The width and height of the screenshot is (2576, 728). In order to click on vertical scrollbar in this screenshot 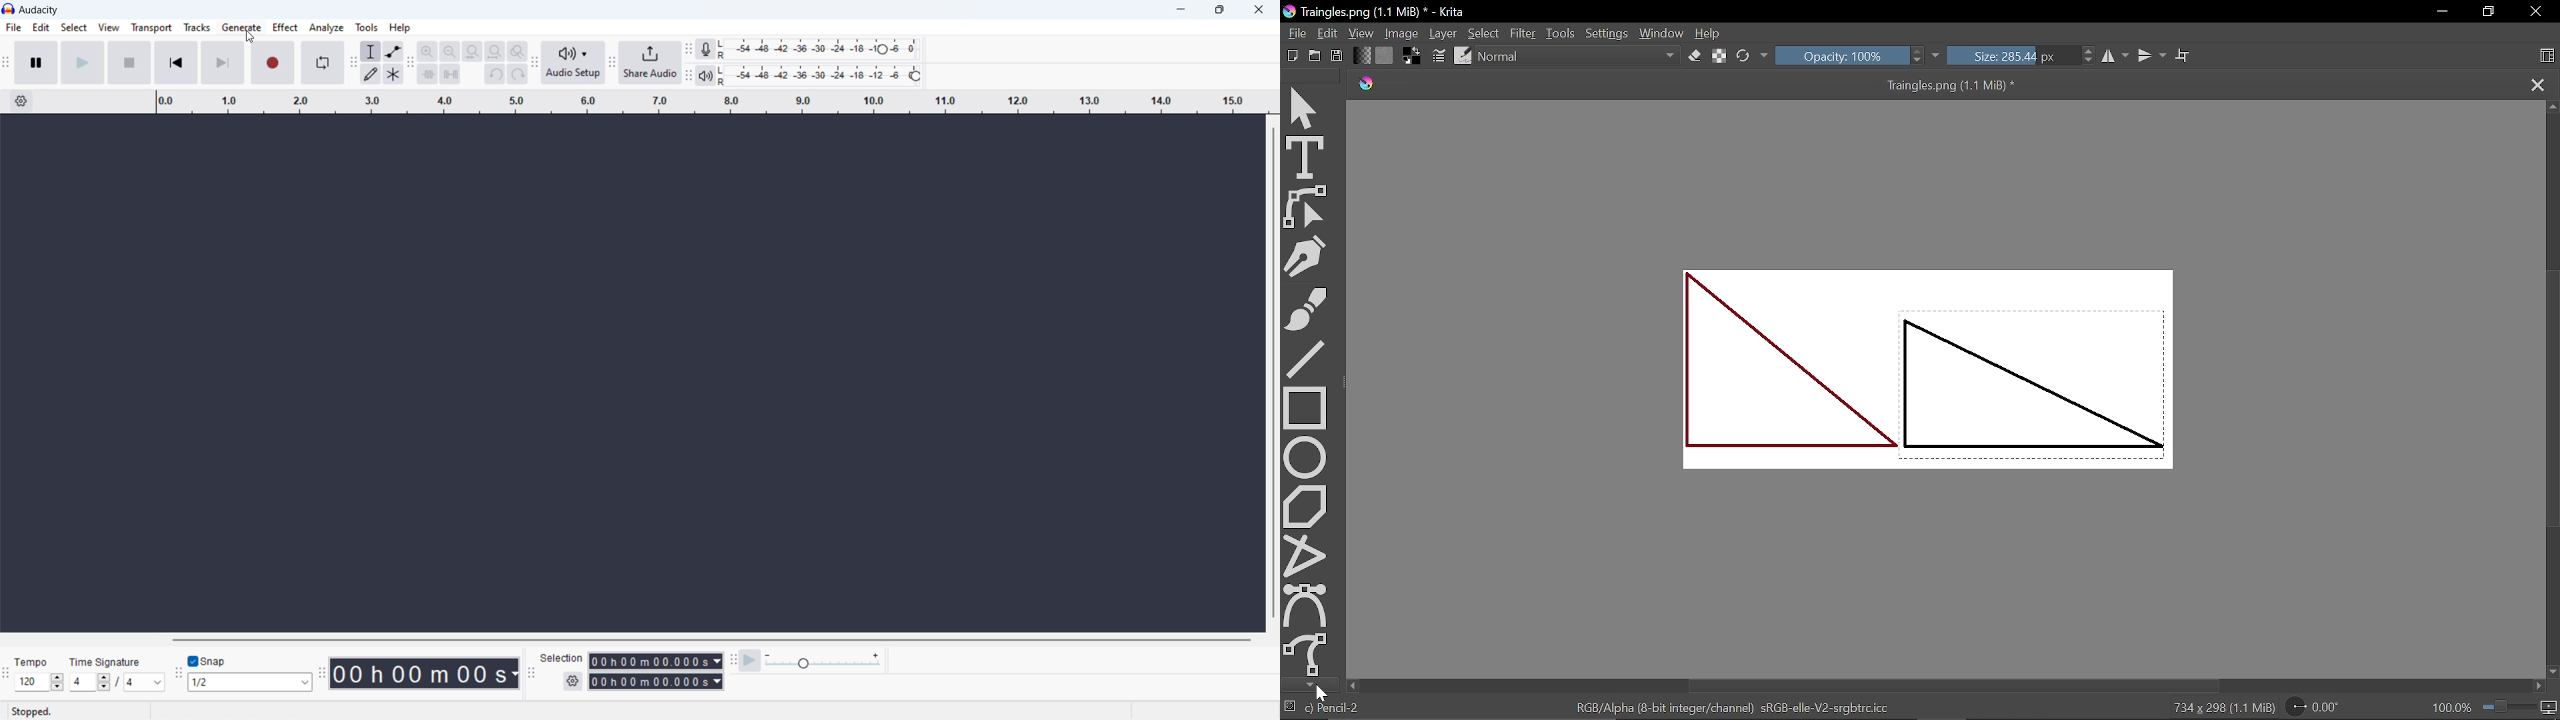, I will do `click(1271, 371)`.